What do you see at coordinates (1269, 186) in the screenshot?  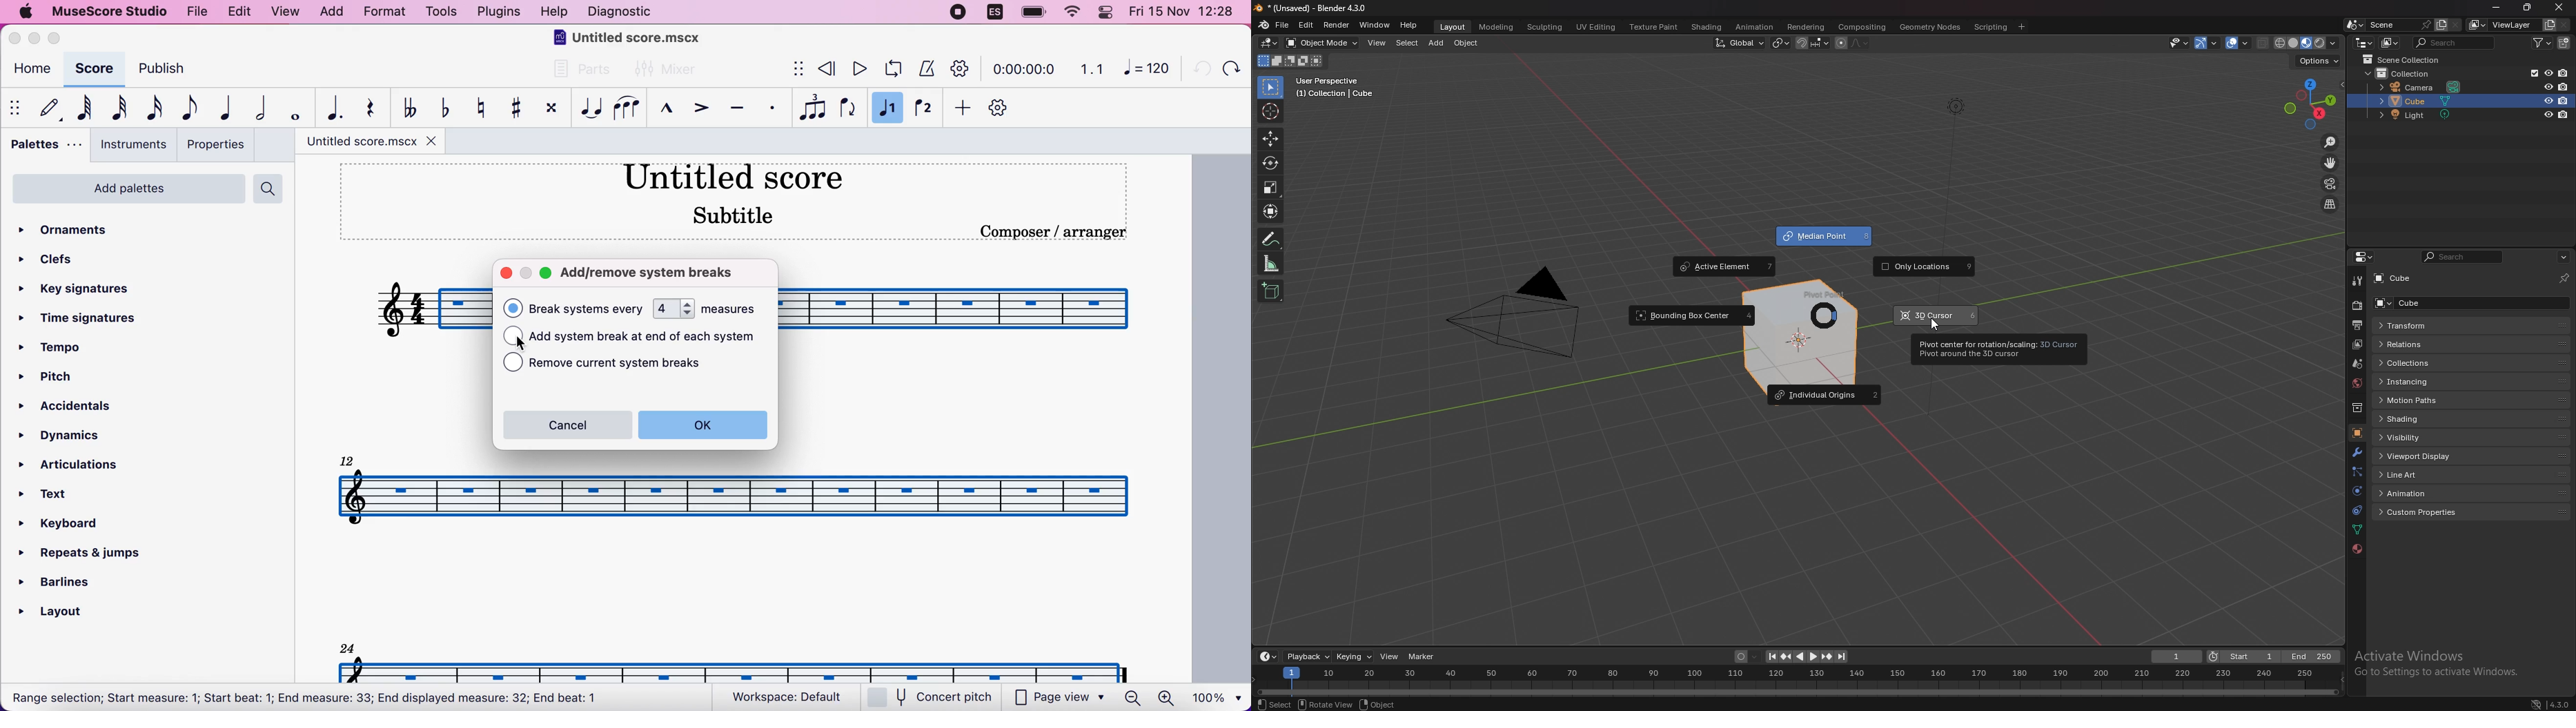 I see `scale` at bounding box center [1269, 186].